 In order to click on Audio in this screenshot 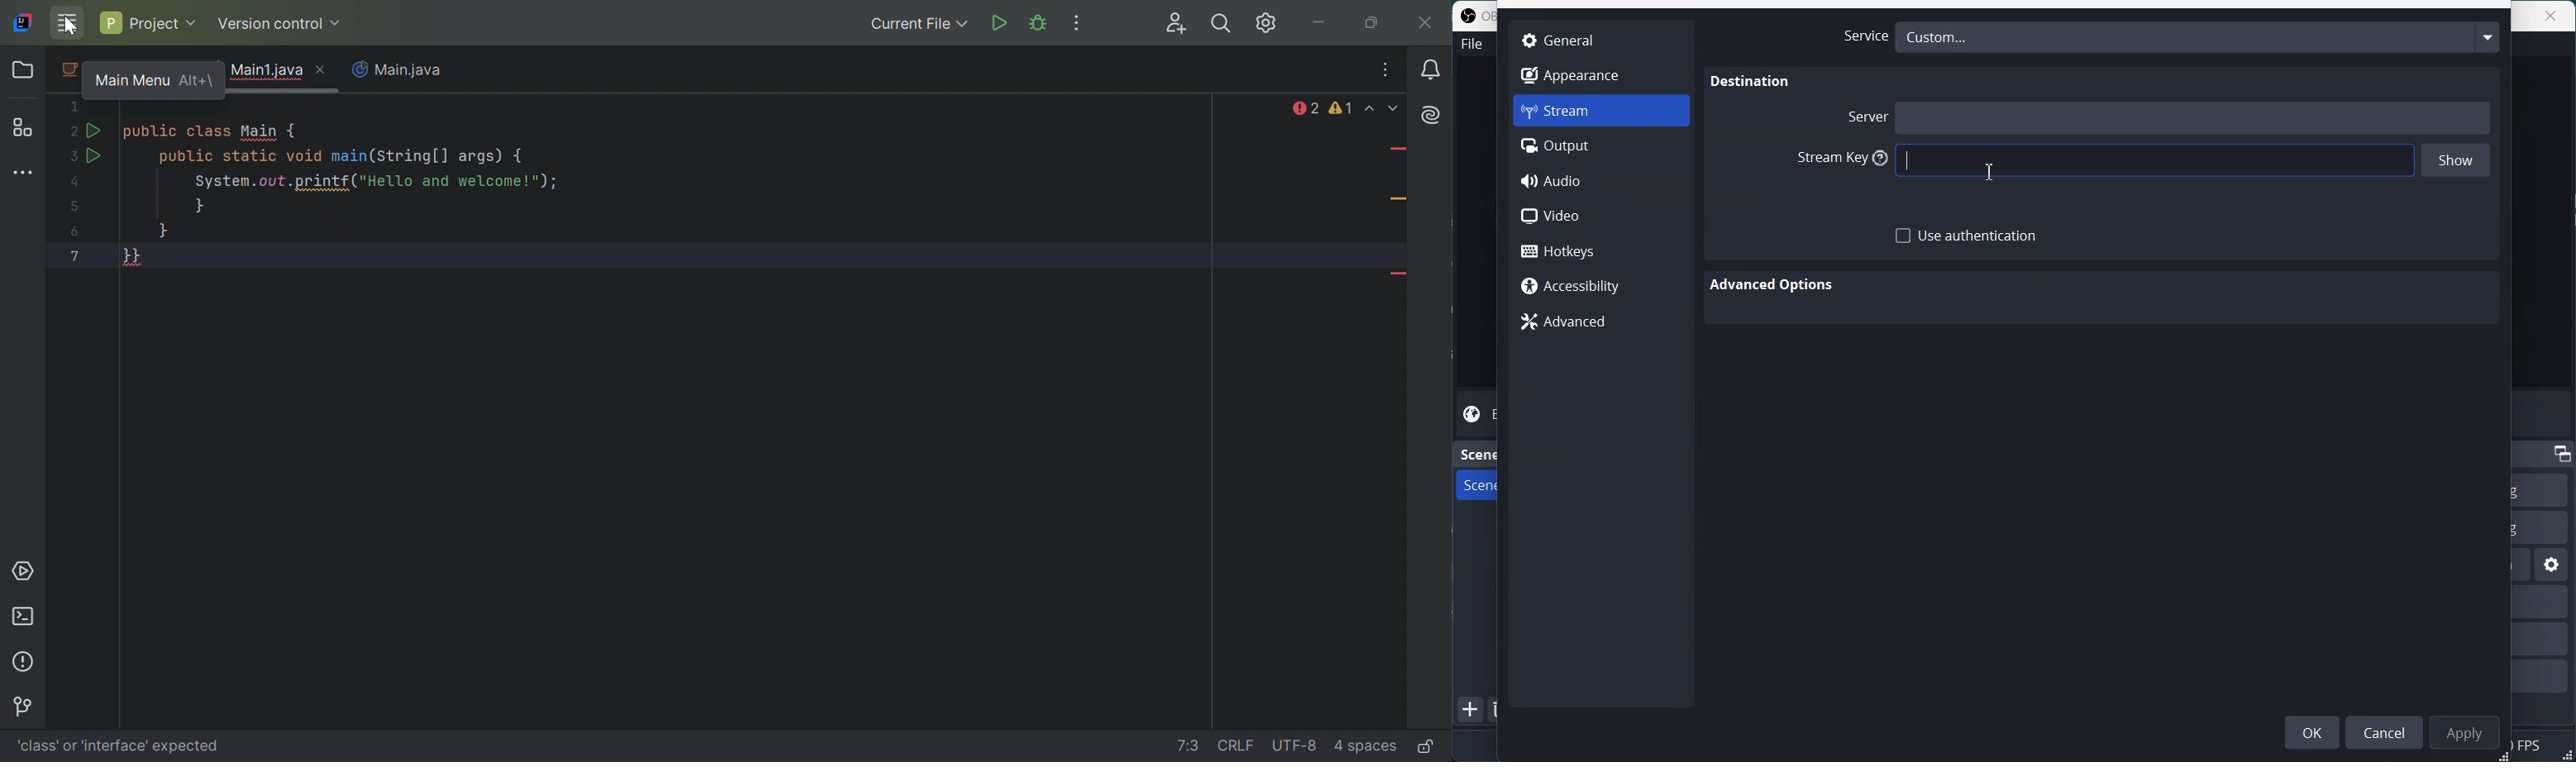, I will do `click(1602, 181)`.